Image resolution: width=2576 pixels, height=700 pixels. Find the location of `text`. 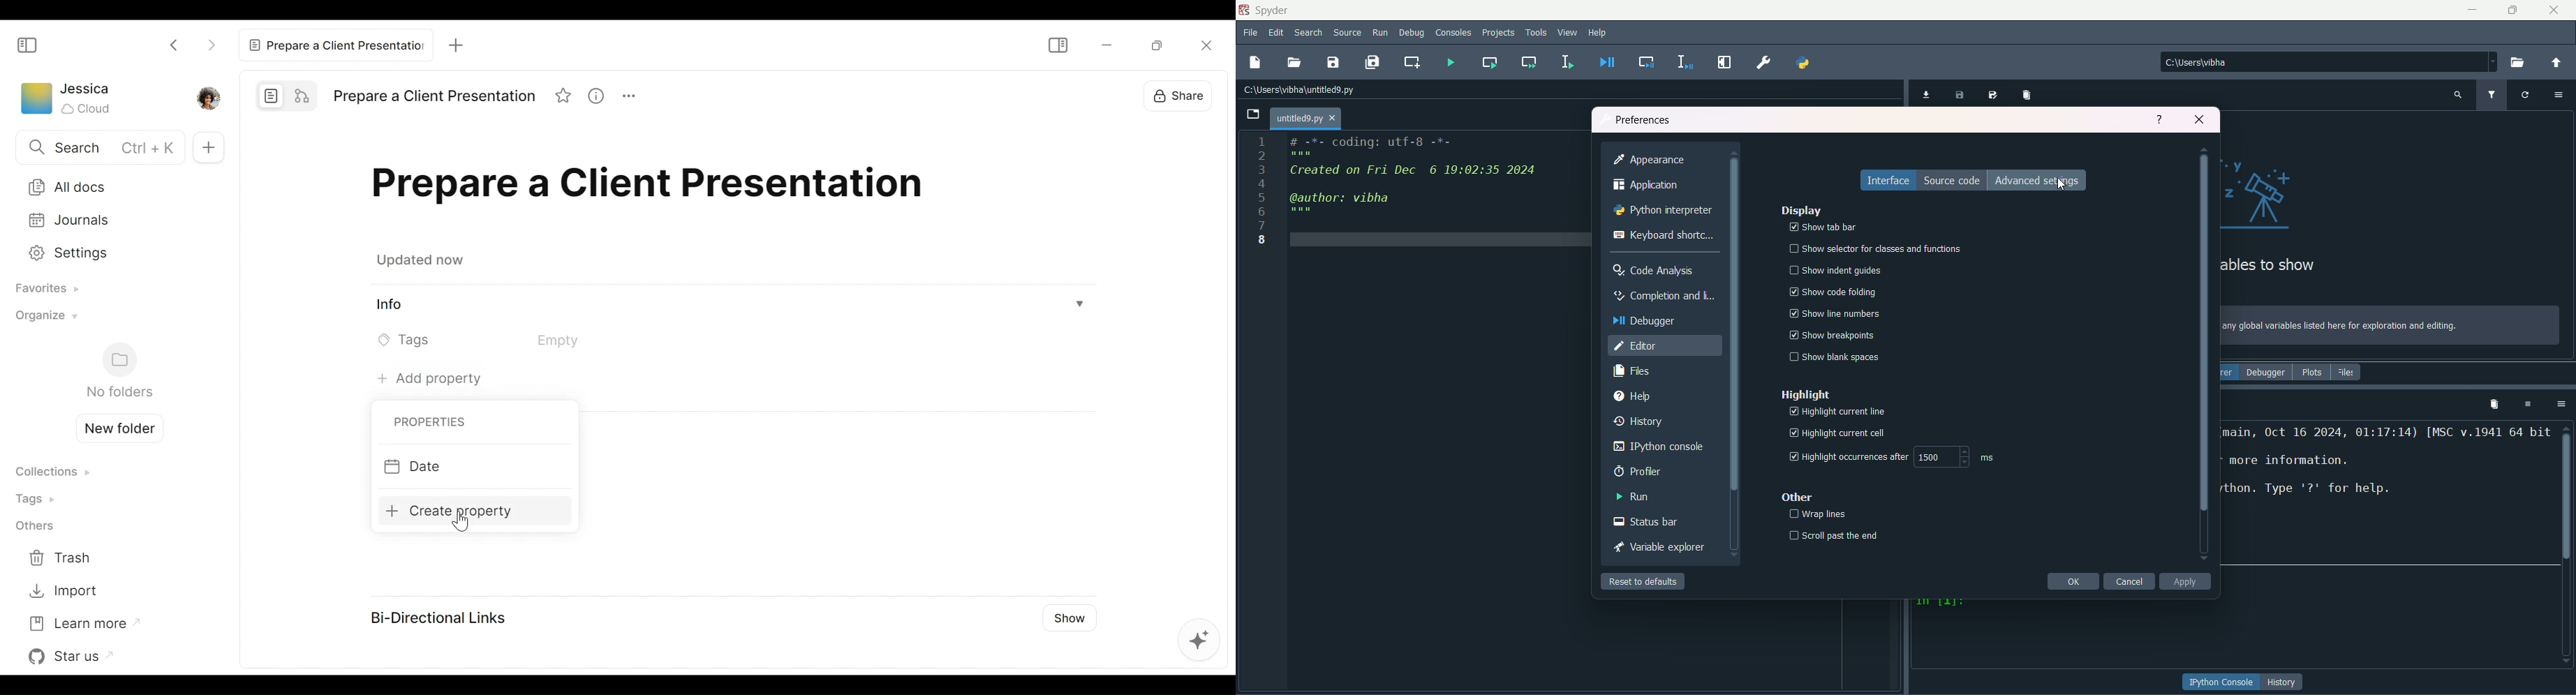

text is located at coordinates (2341, 326).